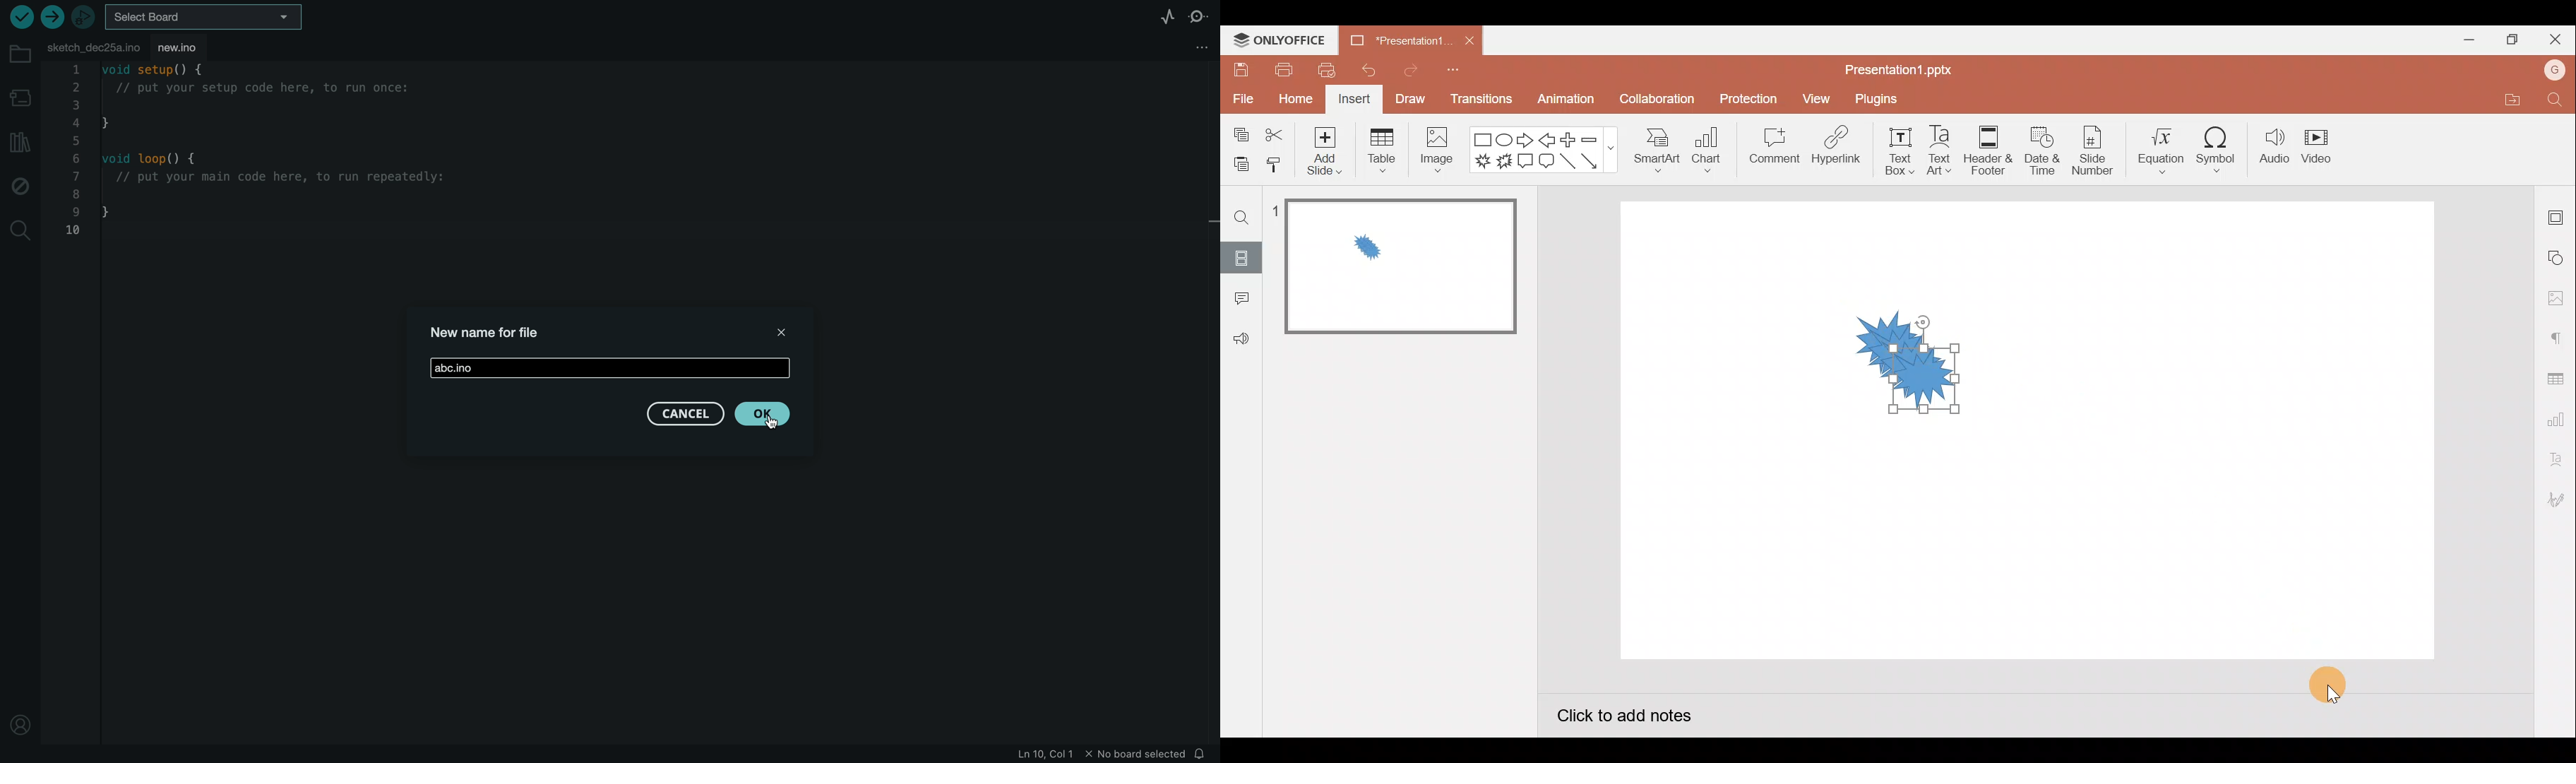 This screenshot has height=784, width=2576. Describe the element at coordinates (1198, 17) in the screenshot. I see `serial monitor` at that location.